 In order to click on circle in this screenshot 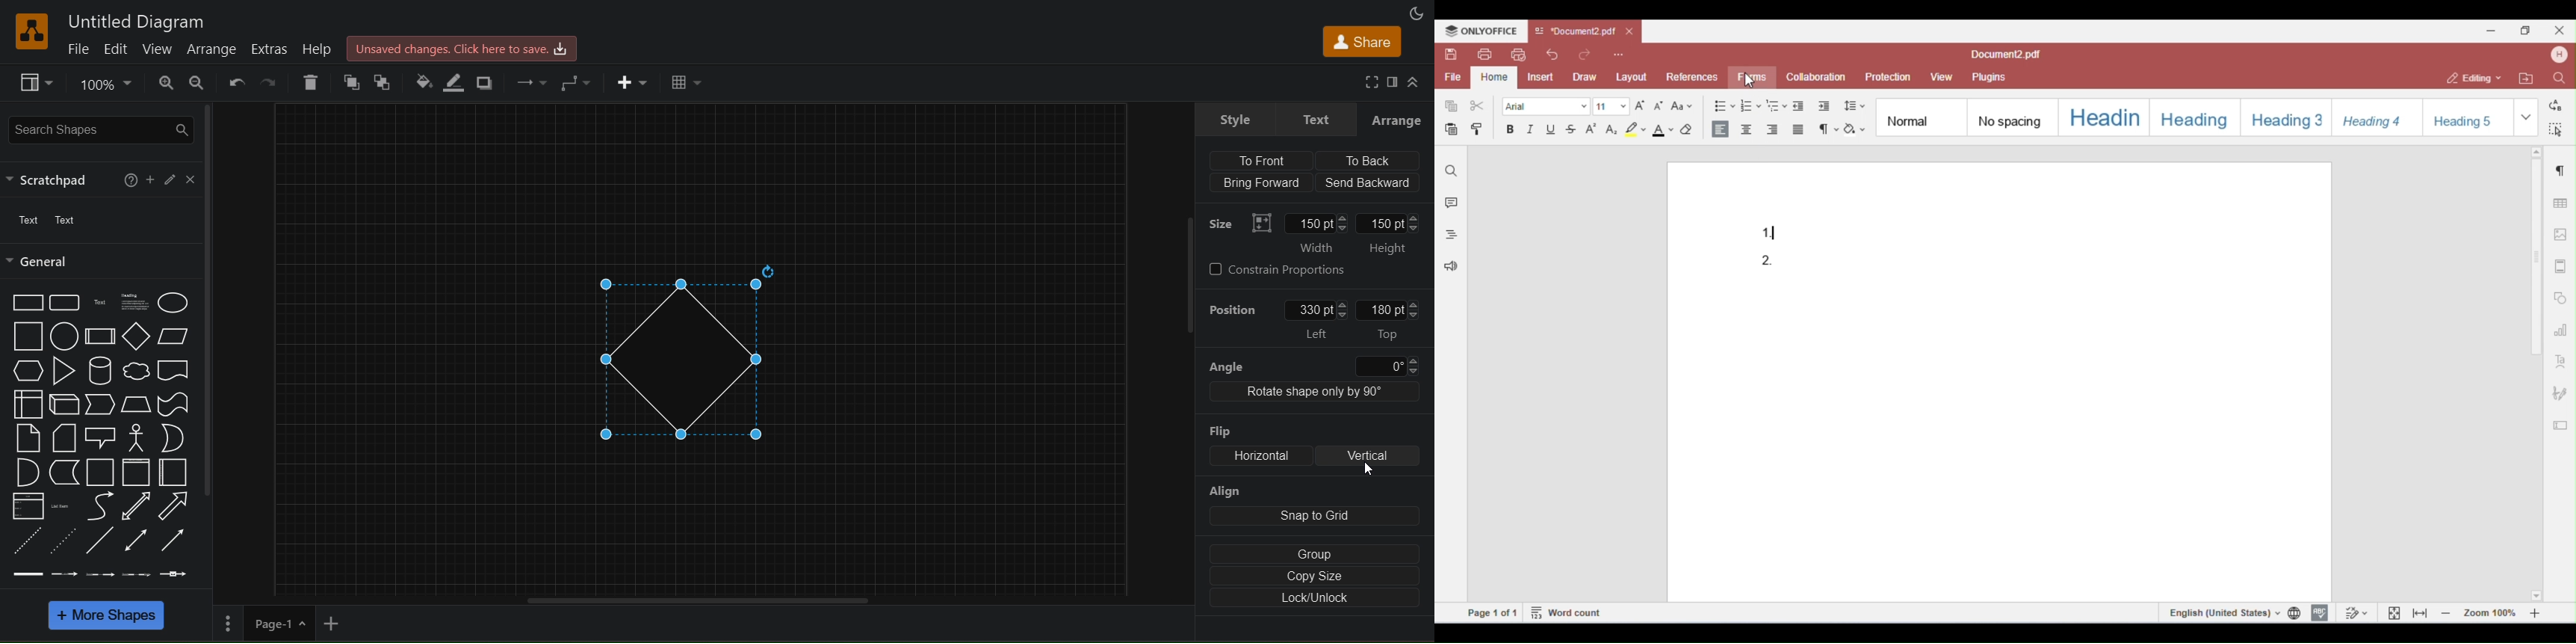, I will do `click(62, 335)`.